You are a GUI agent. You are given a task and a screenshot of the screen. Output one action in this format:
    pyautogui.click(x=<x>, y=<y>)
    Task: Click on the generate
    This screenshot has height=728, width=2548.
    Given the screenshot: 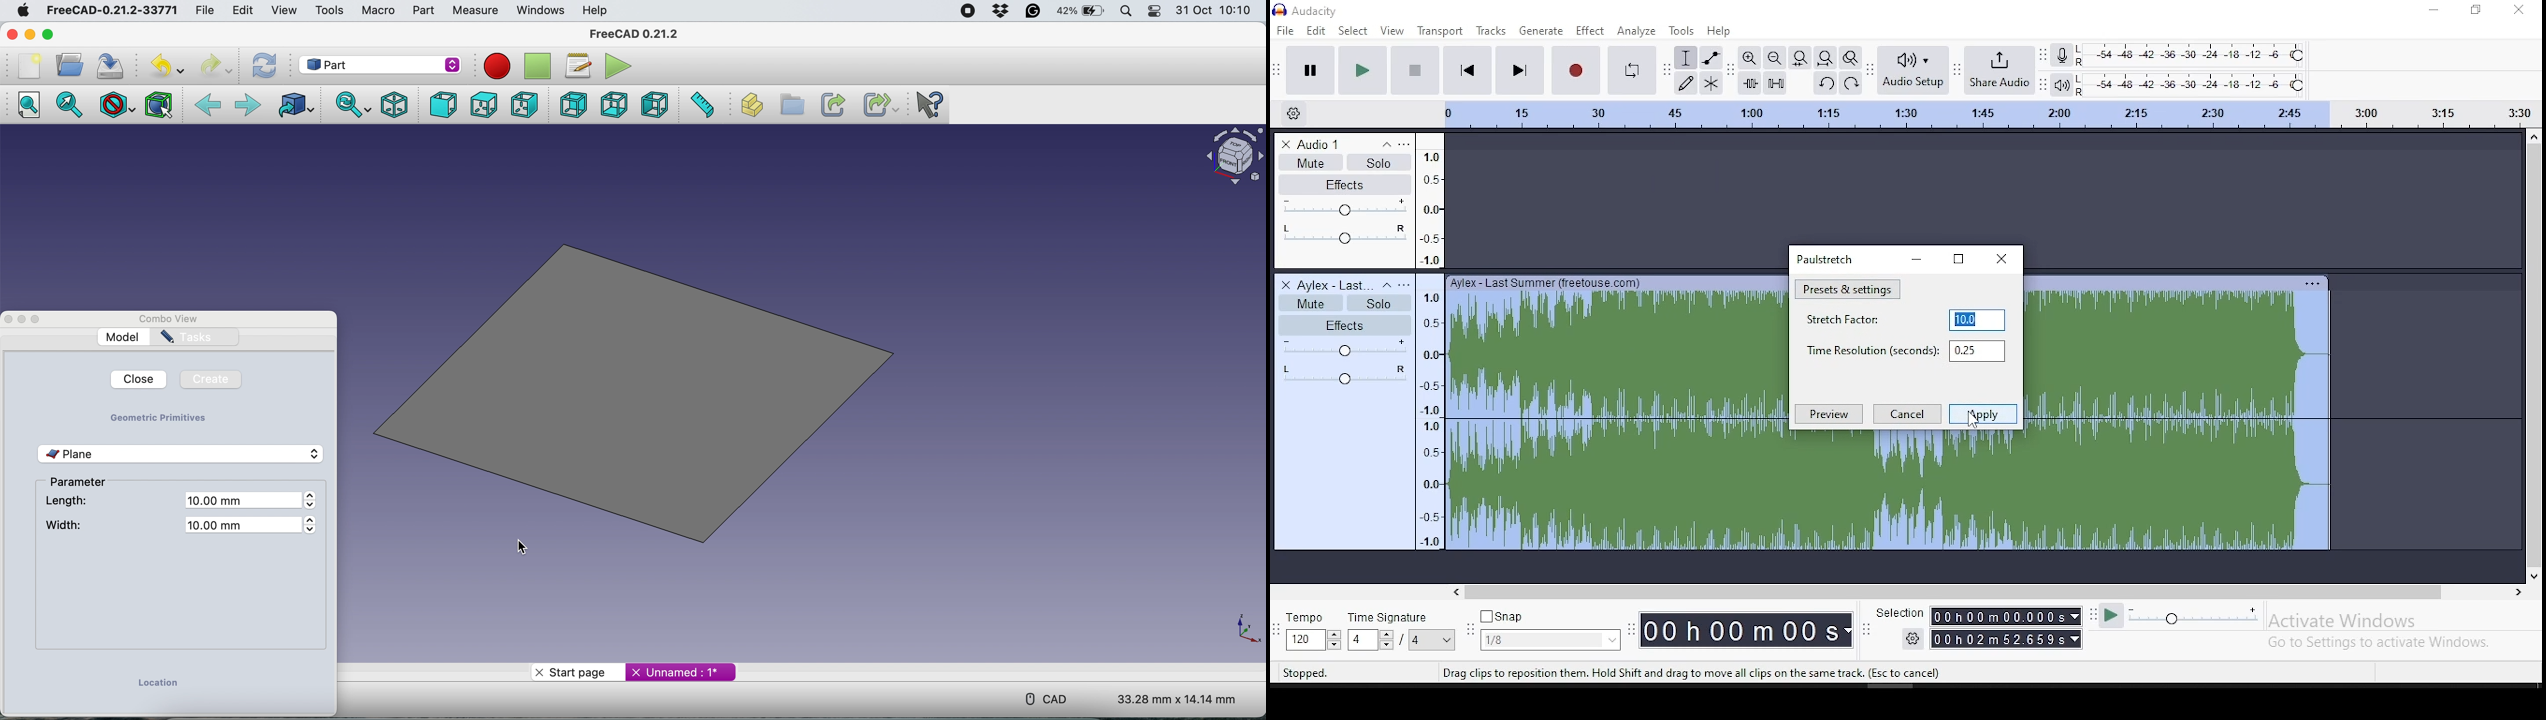 What is the action you would take?
    pyautogui.click(x=1542, y=32)
    